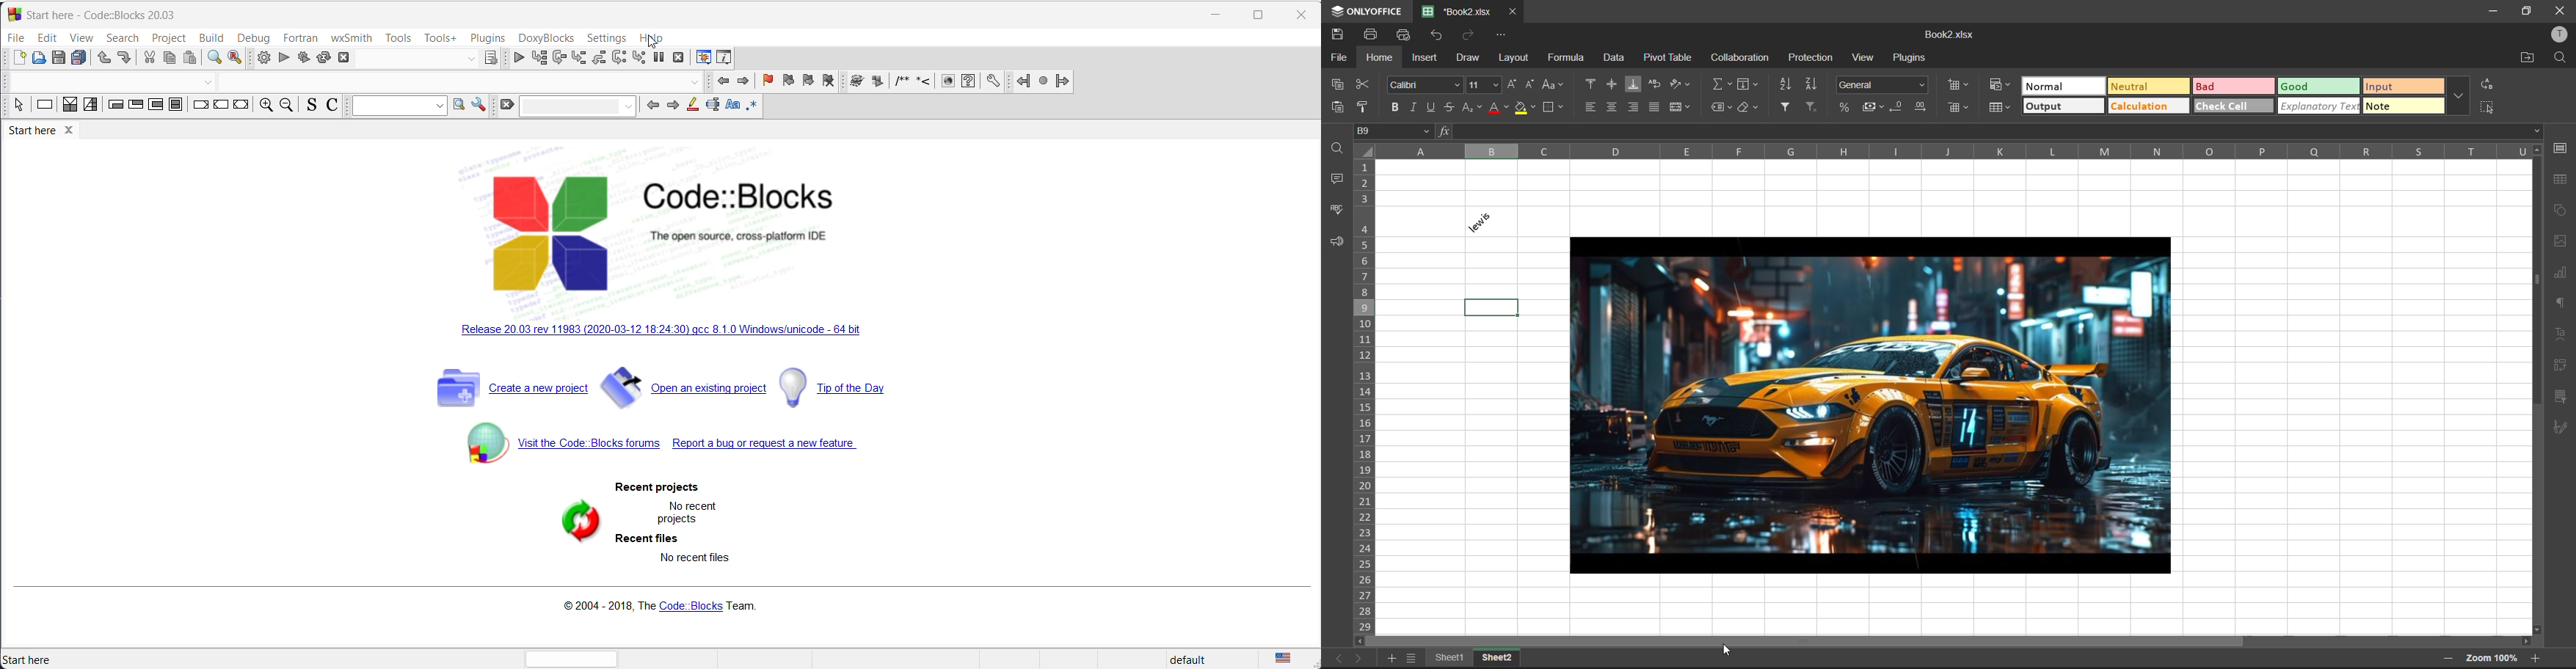 This screenshot has width=2576, height=672. What do you see at coordinates (712, 107) in the screenshot?
I see `selected text` at bounding box center [712, 107].